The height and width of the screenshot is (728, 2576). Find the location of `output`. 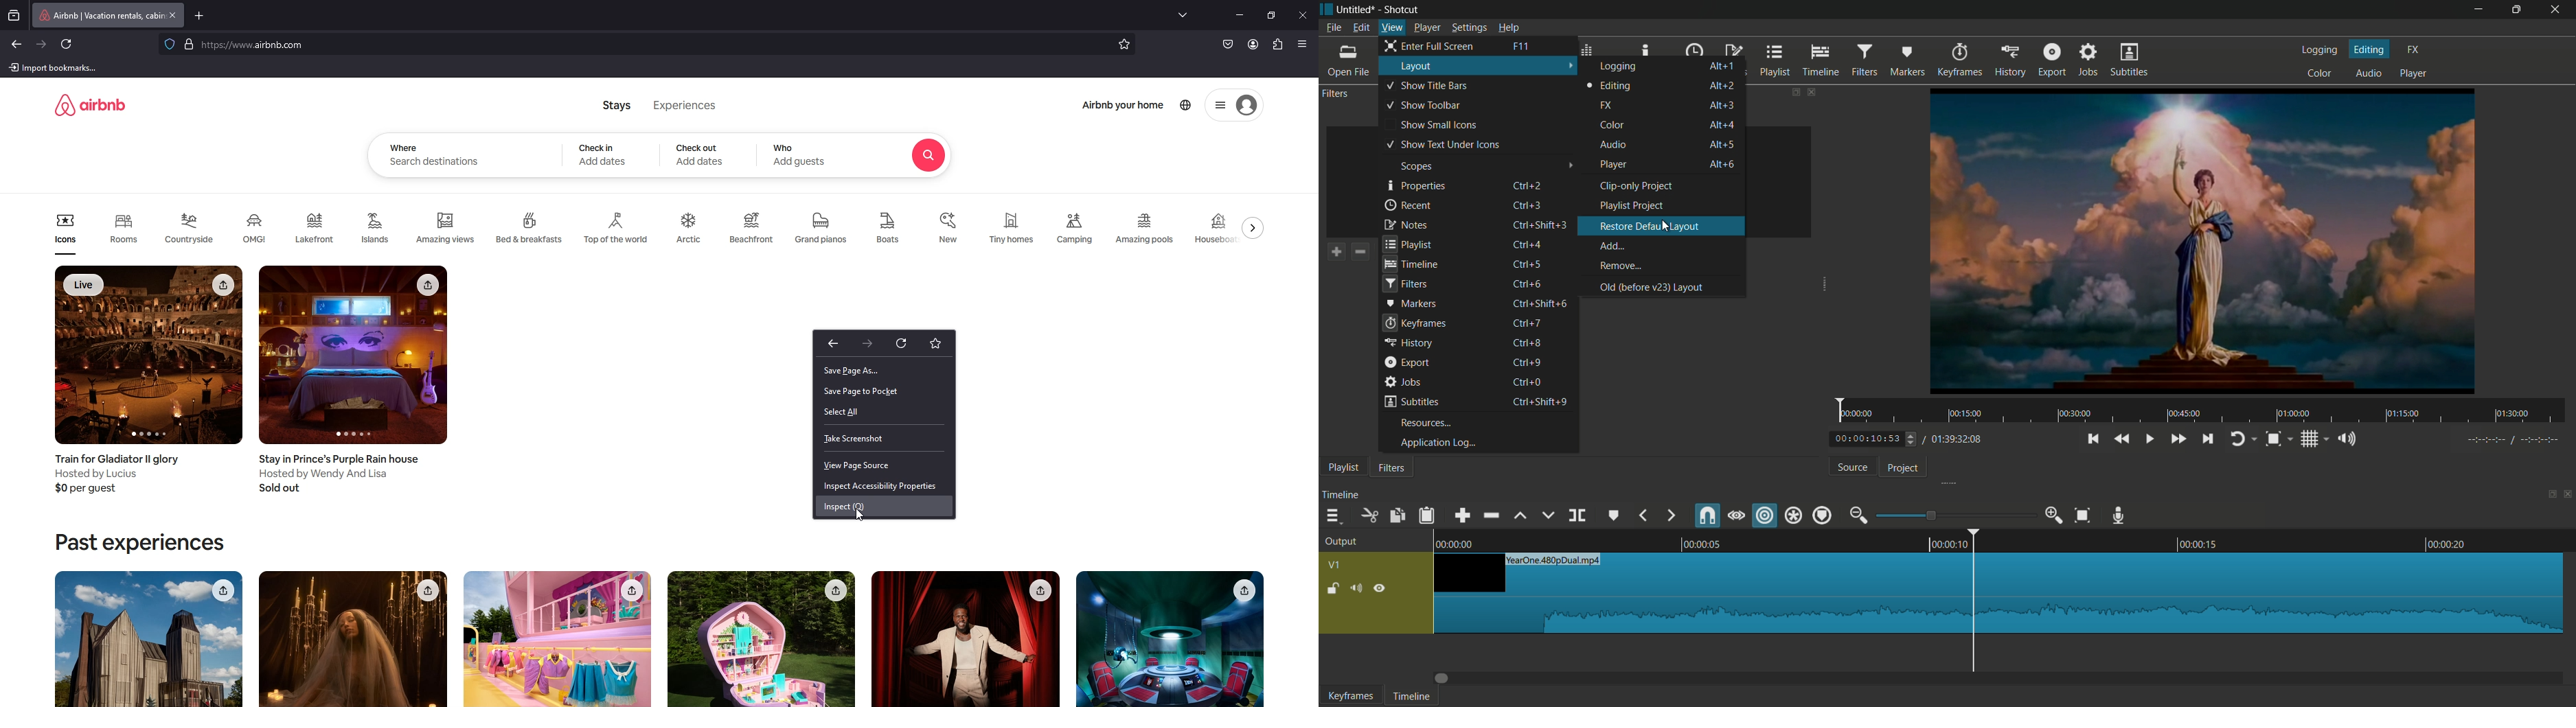

output is located at coordinates (1341, 542).